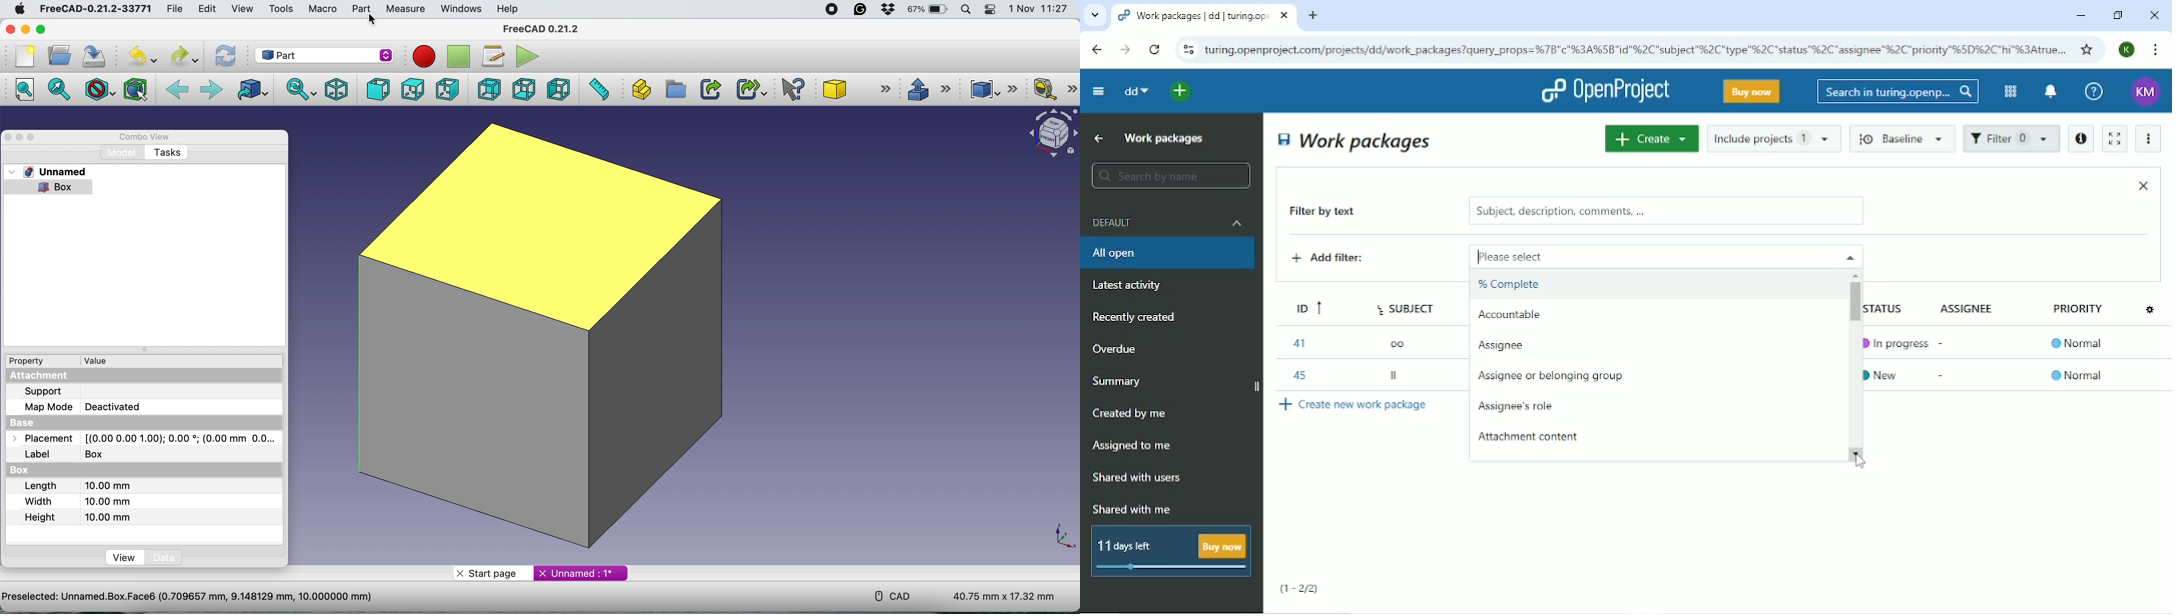  I want to click on -, so click(1956, 344).